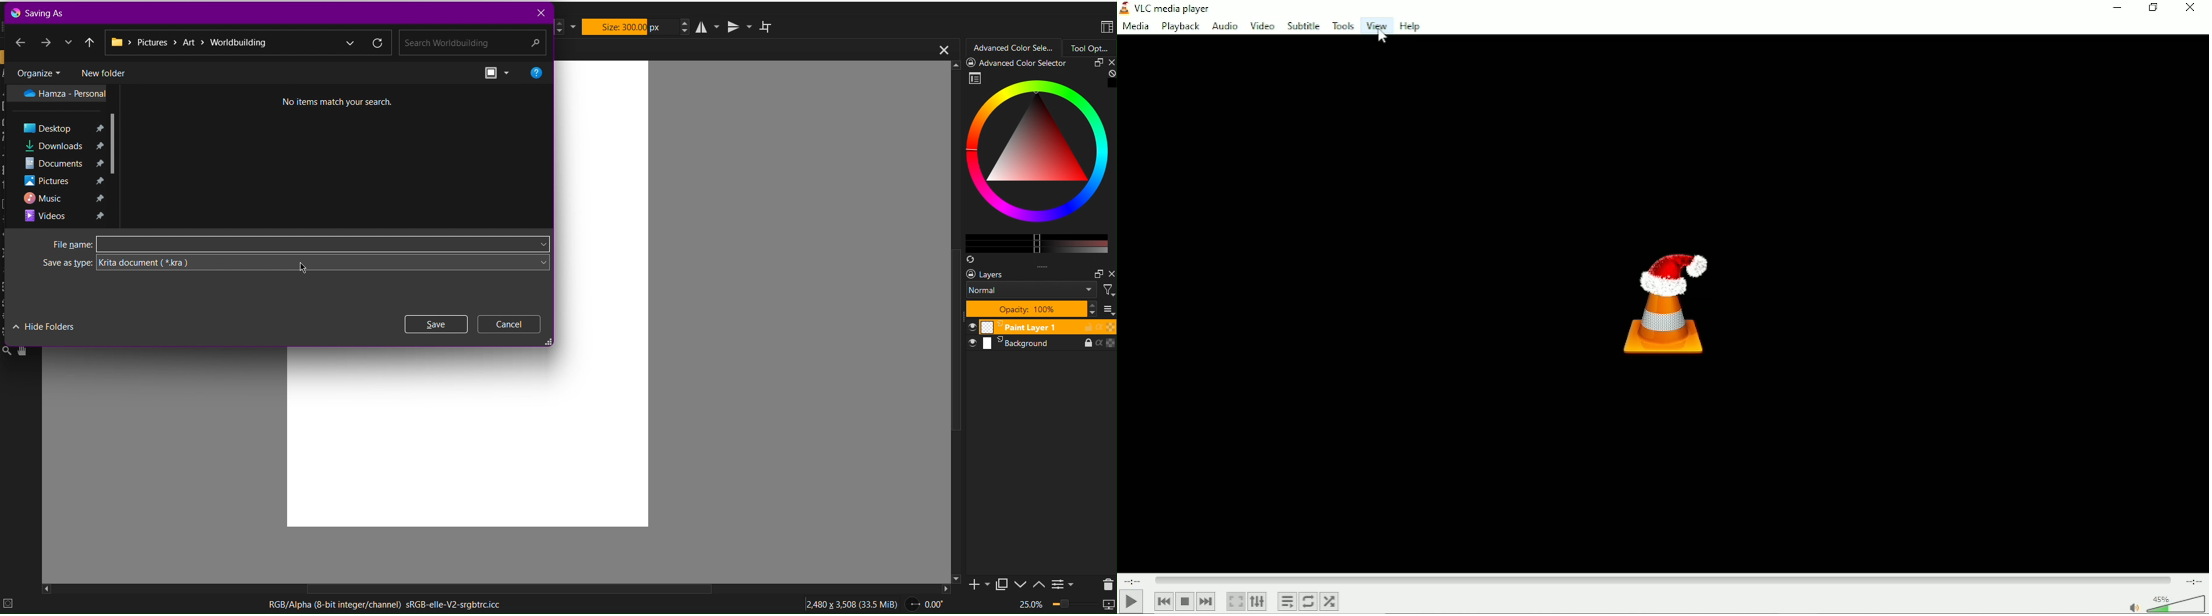 The width and height of the screenshot is (2212, 616). I want to click on Zoom, so click(1065, 605).